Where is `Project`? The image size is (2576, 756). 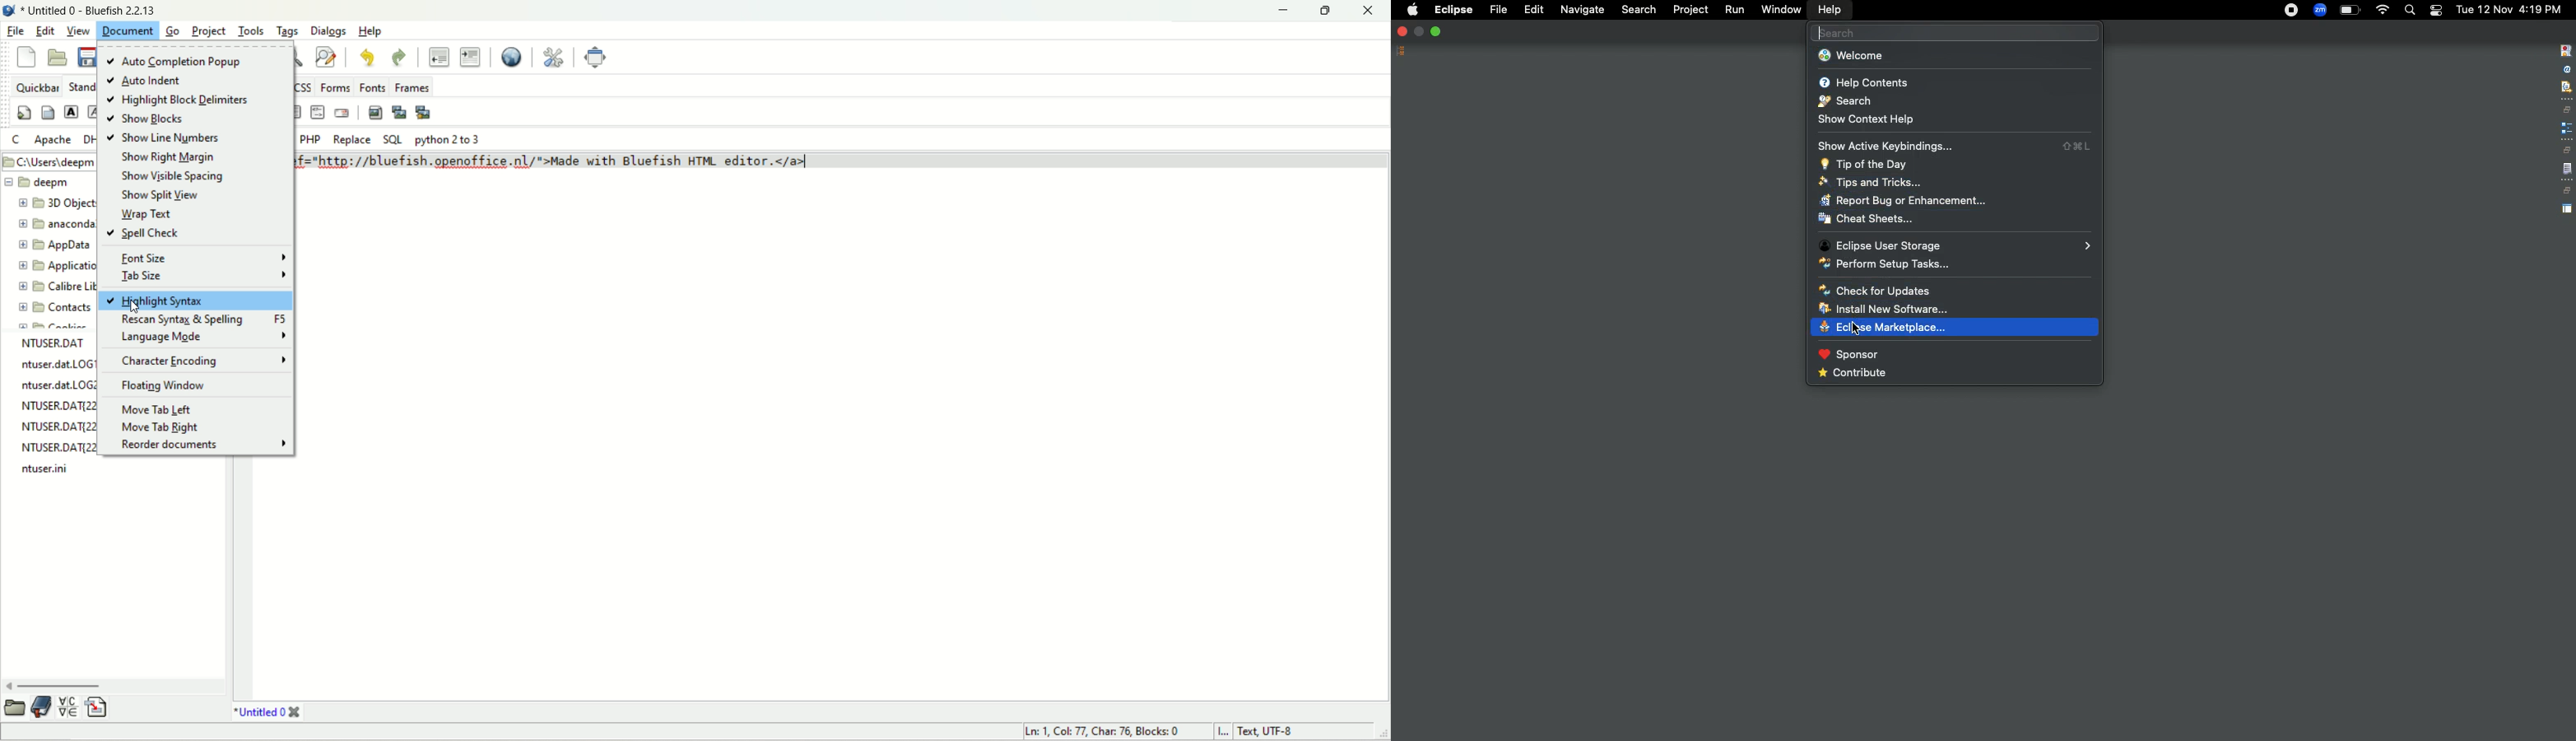 Project is located at coordinates (1691, 10).